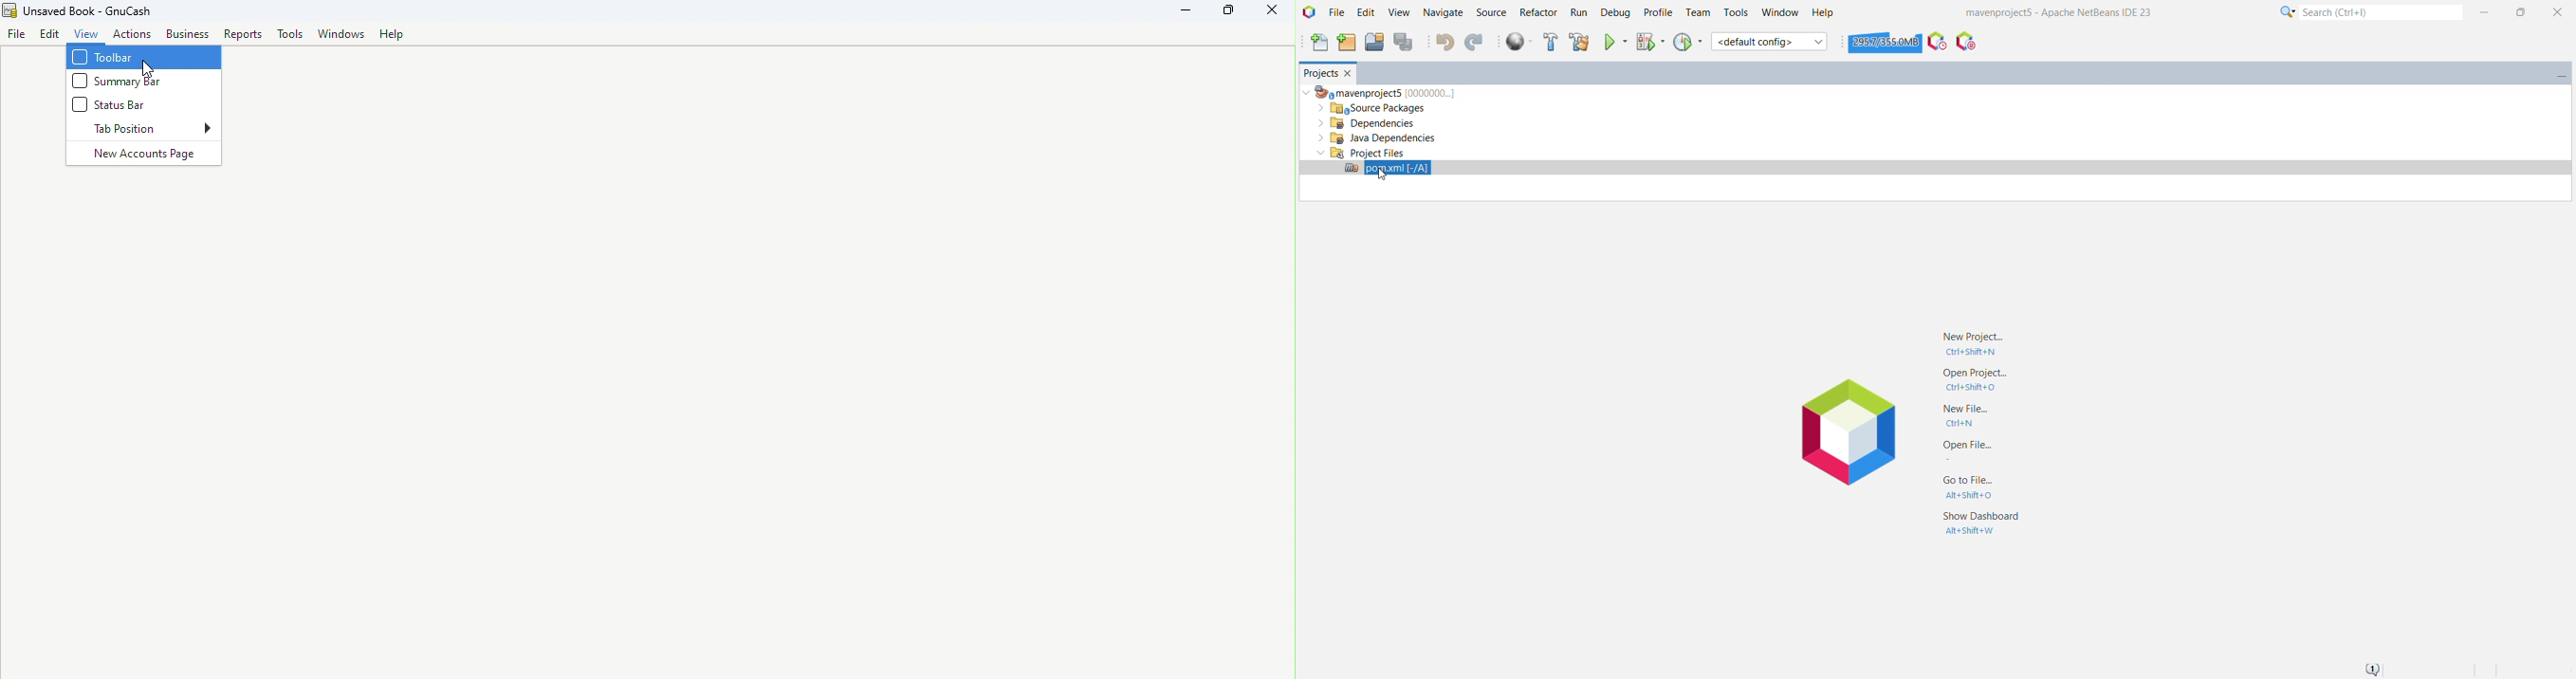 This screenshot has width=2576, height=700. I want to click on Minimize, so click(1192, 10).